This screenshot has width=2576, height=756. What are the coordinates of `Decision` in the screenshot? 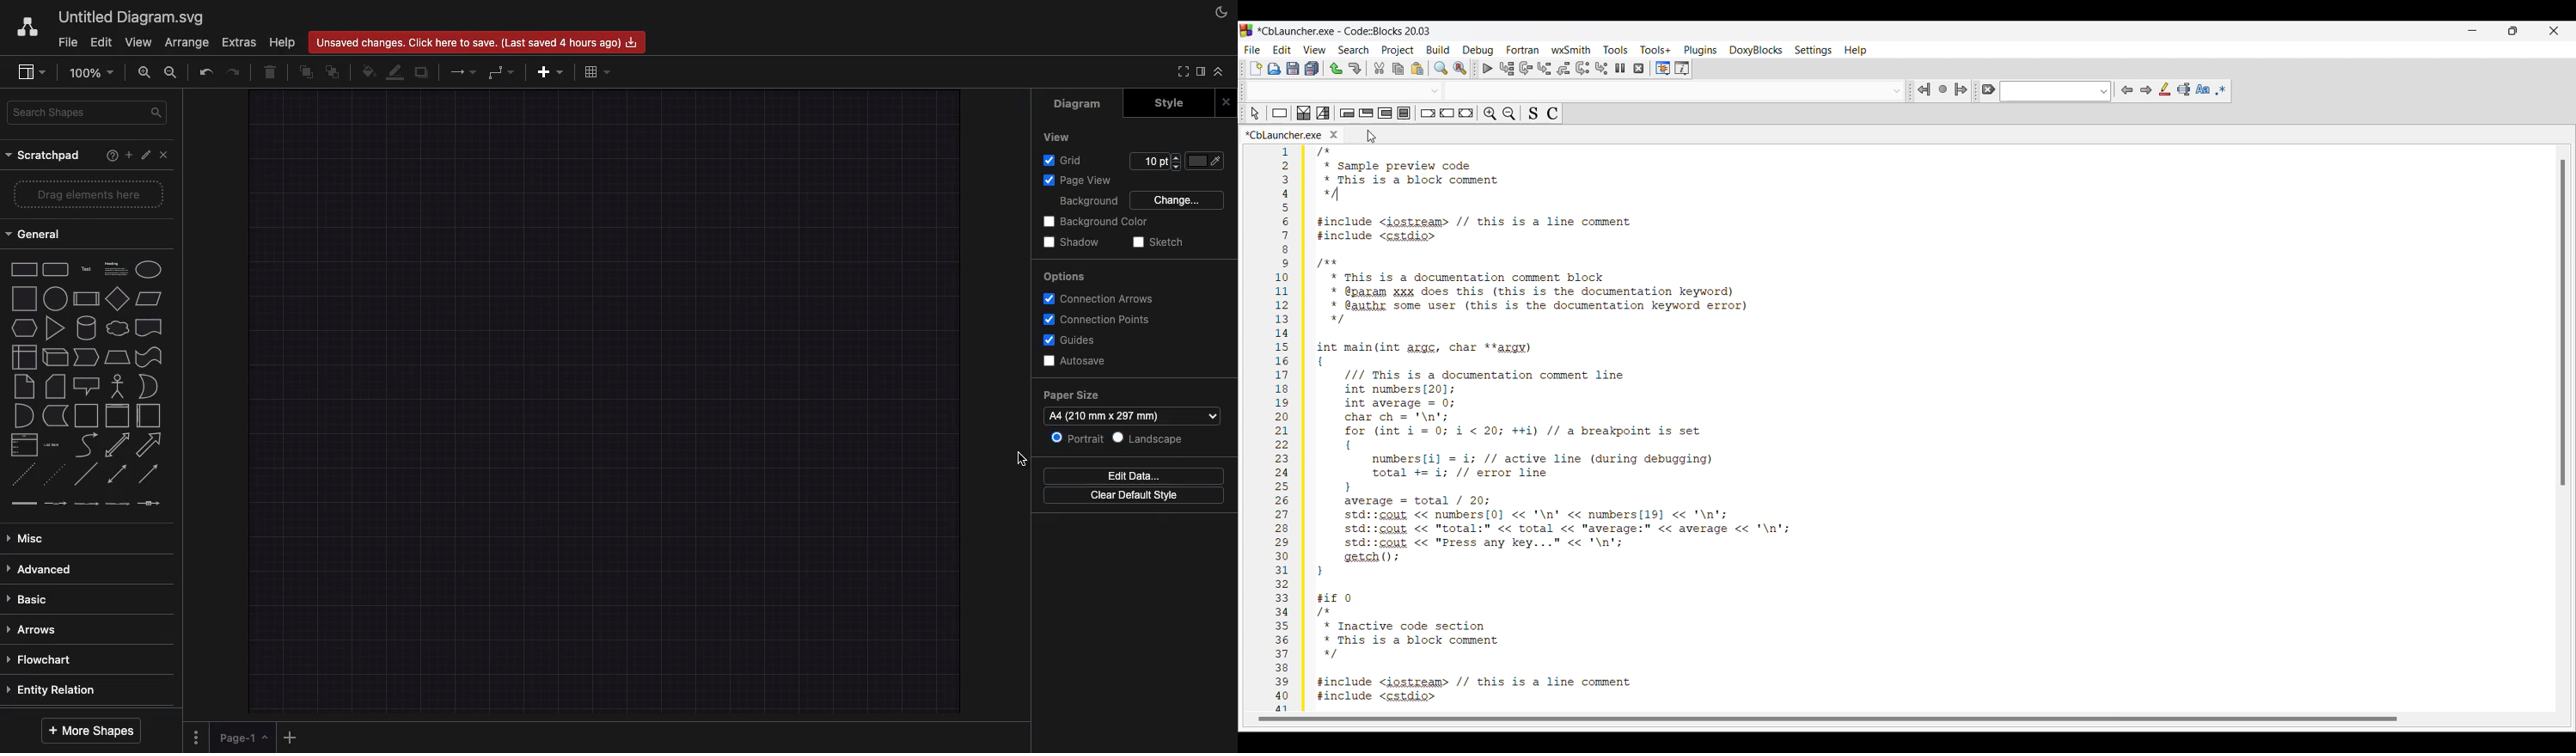 It's located at (1305, 112).